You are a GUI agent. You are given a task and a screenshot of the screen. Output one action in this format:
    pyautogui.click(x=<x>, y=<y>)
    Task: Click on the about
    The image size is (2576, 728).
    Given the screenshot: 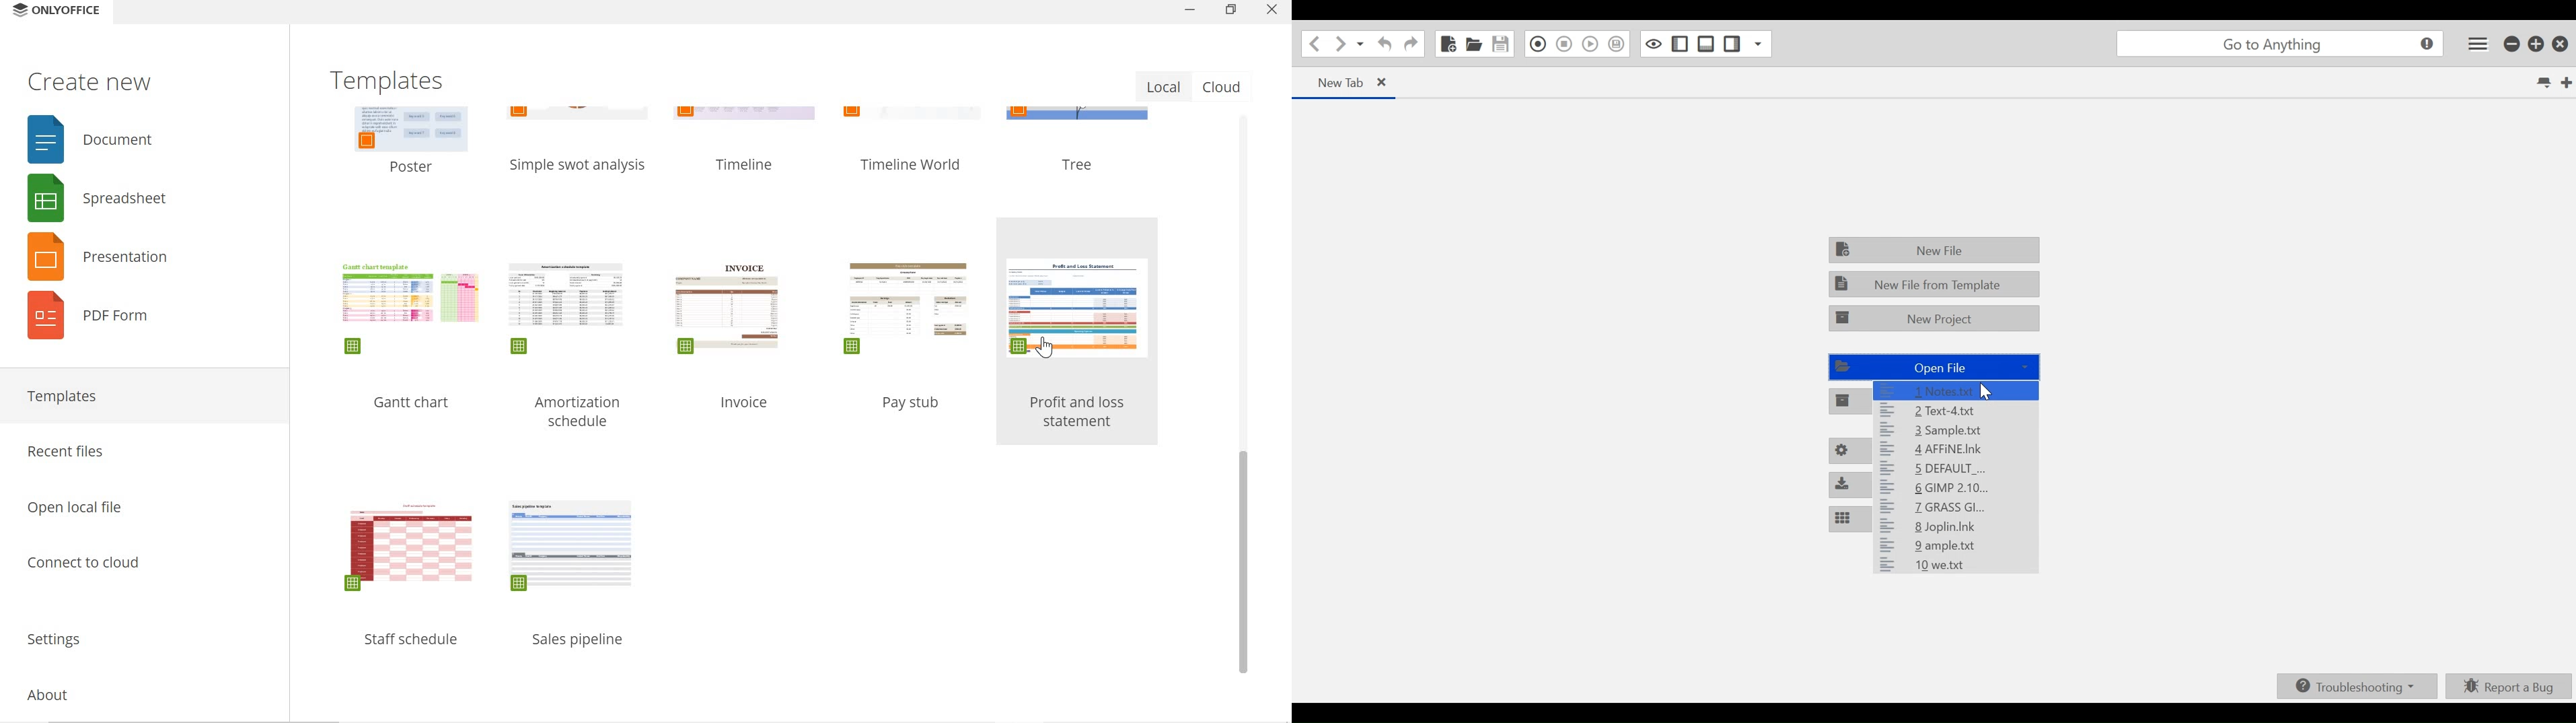 What is the action you would take?
    pyautogui.click(x=136, y=691)
    